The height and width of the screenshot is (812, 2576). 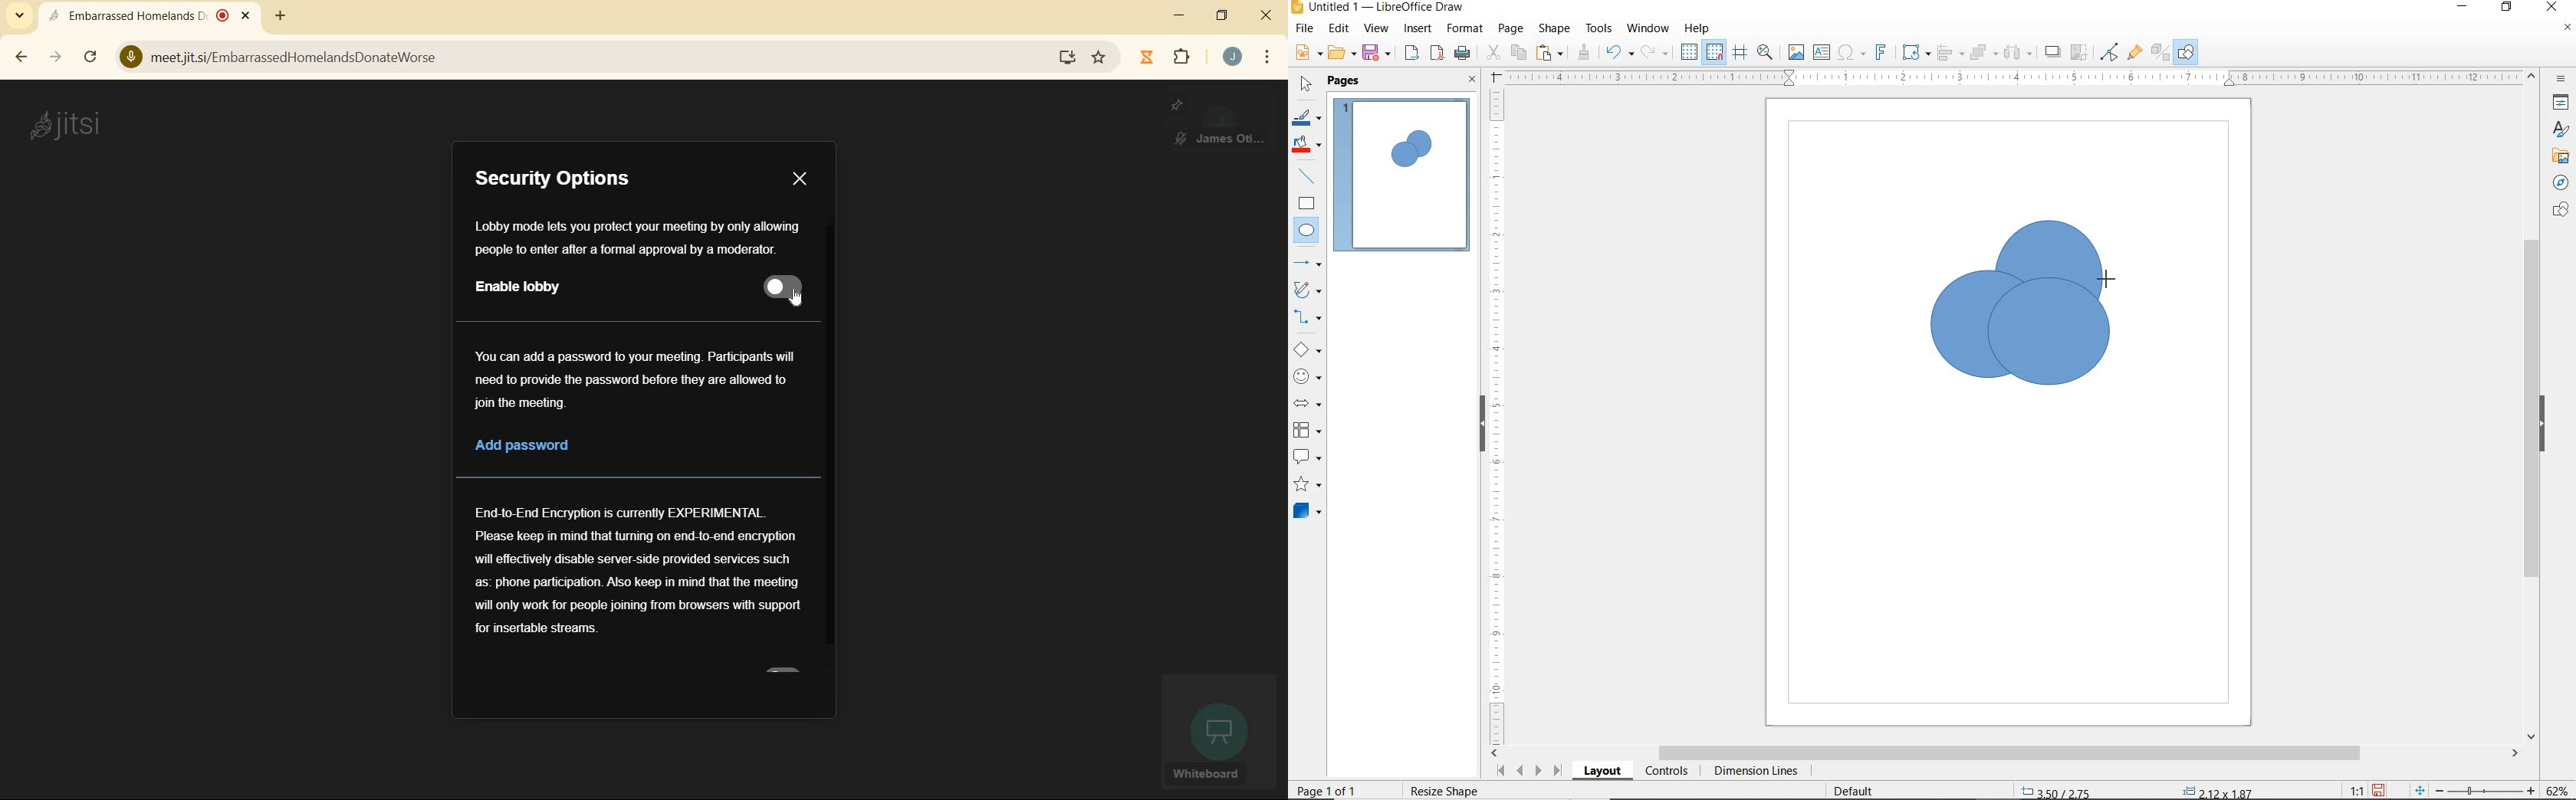 What do you see at coordinates (1998, 339) in the screenshot?
I see `ELLIPSE TOOL` at bounding box center [1998, 339].